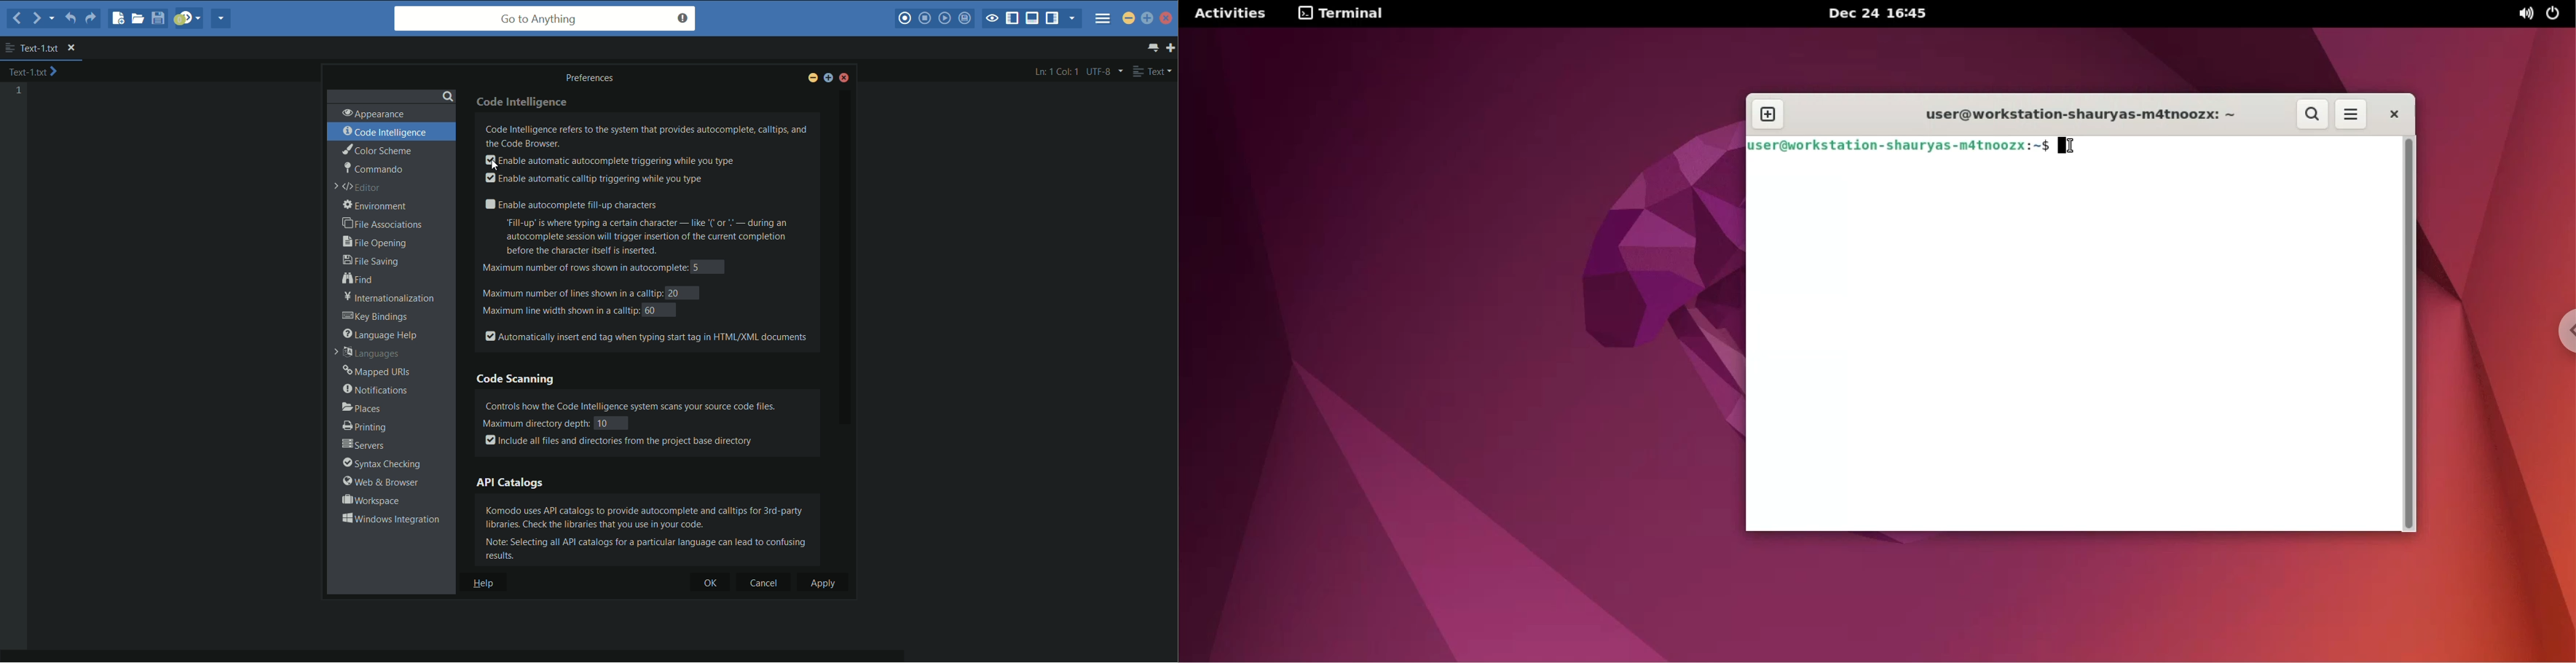 The height and width of the screenshot is (672, 2576). What do you see at coordinates (364, 446) in the screenshot?
I see `servers` at bounding box center [364, 446].